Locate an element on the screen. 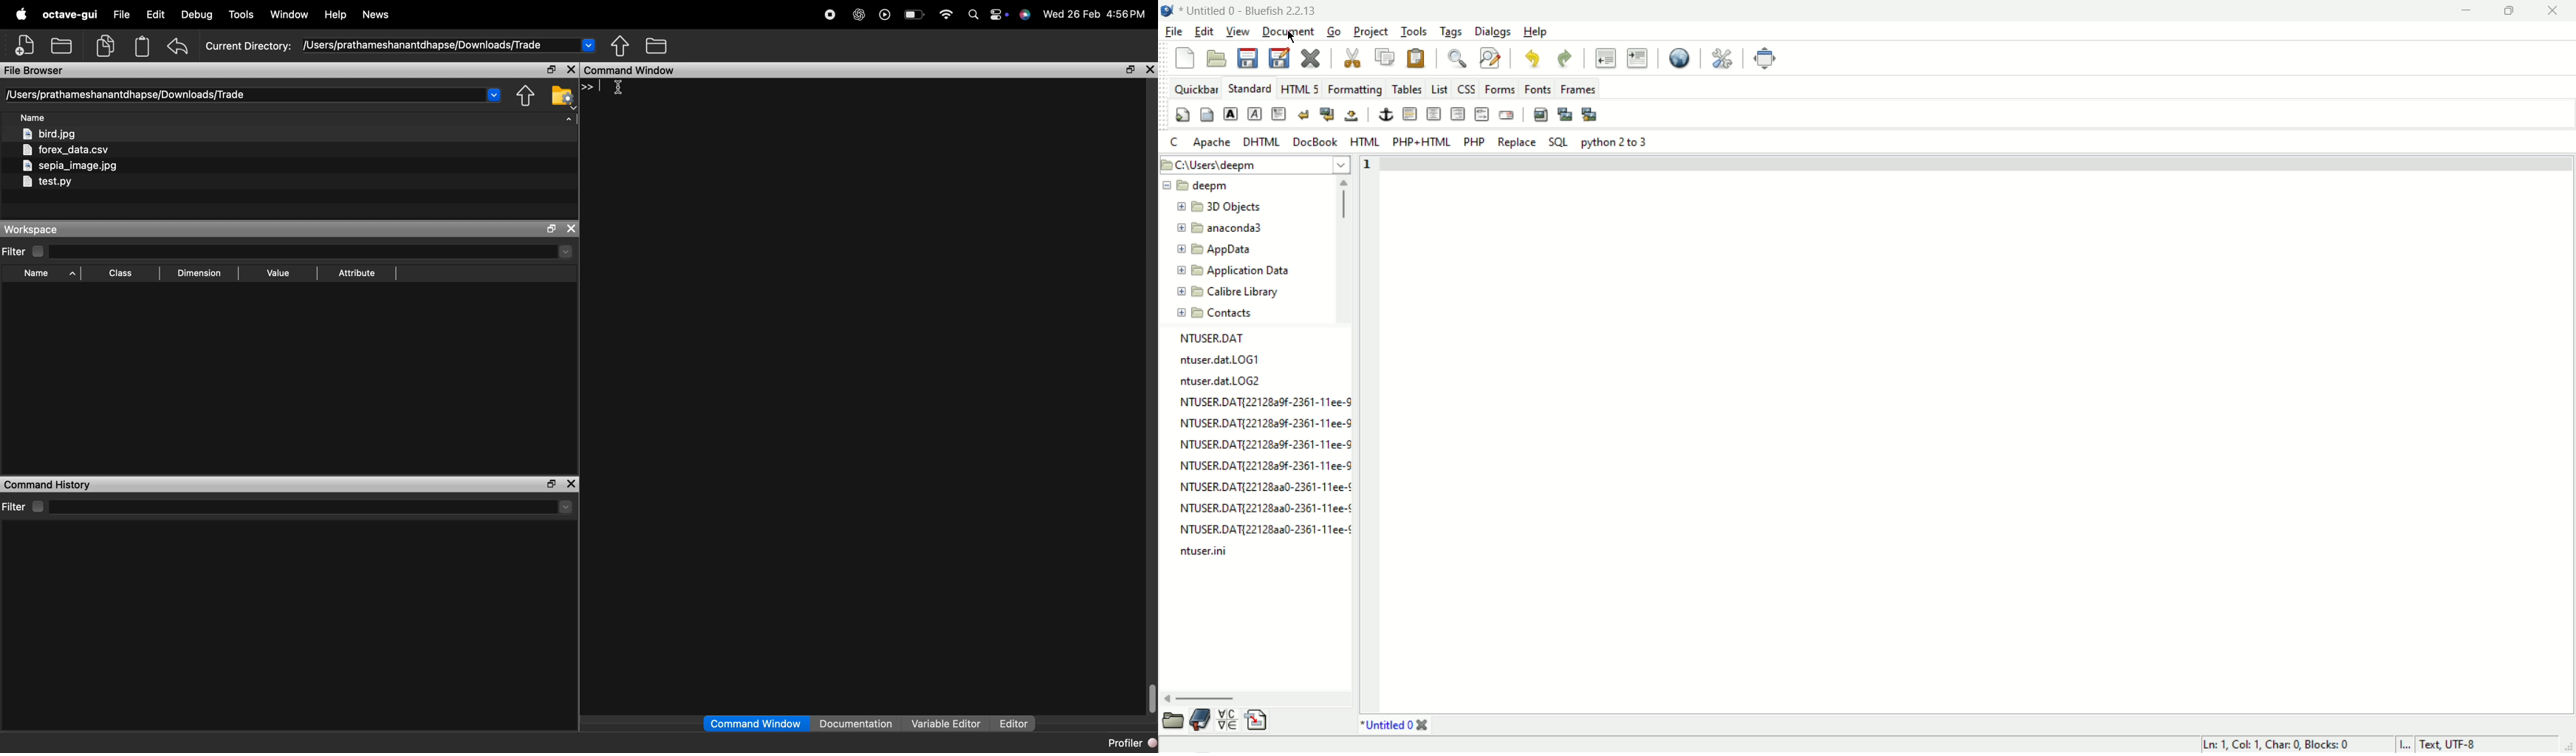 The width and height of the screenshot is (2576, 756). body is located at coordinates (1208, 114).